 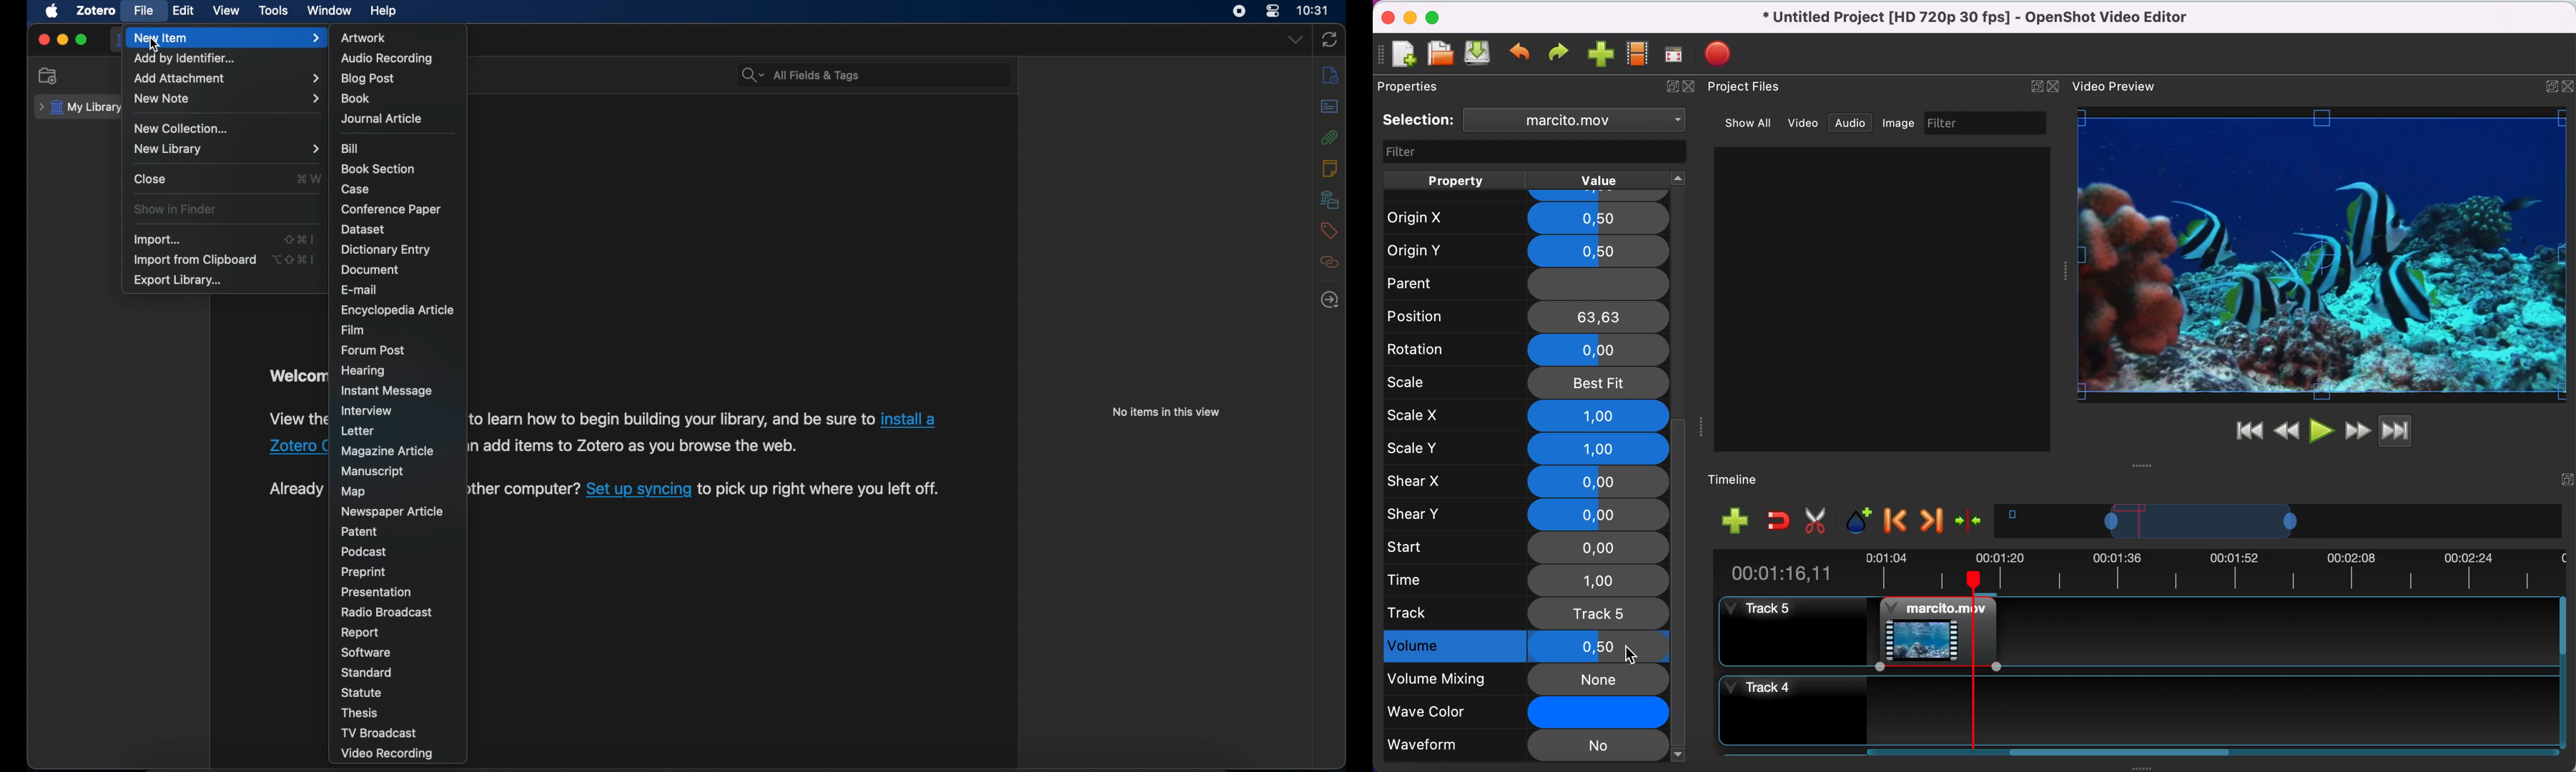 I want to click on audio recording, so click(x=387, y=59).